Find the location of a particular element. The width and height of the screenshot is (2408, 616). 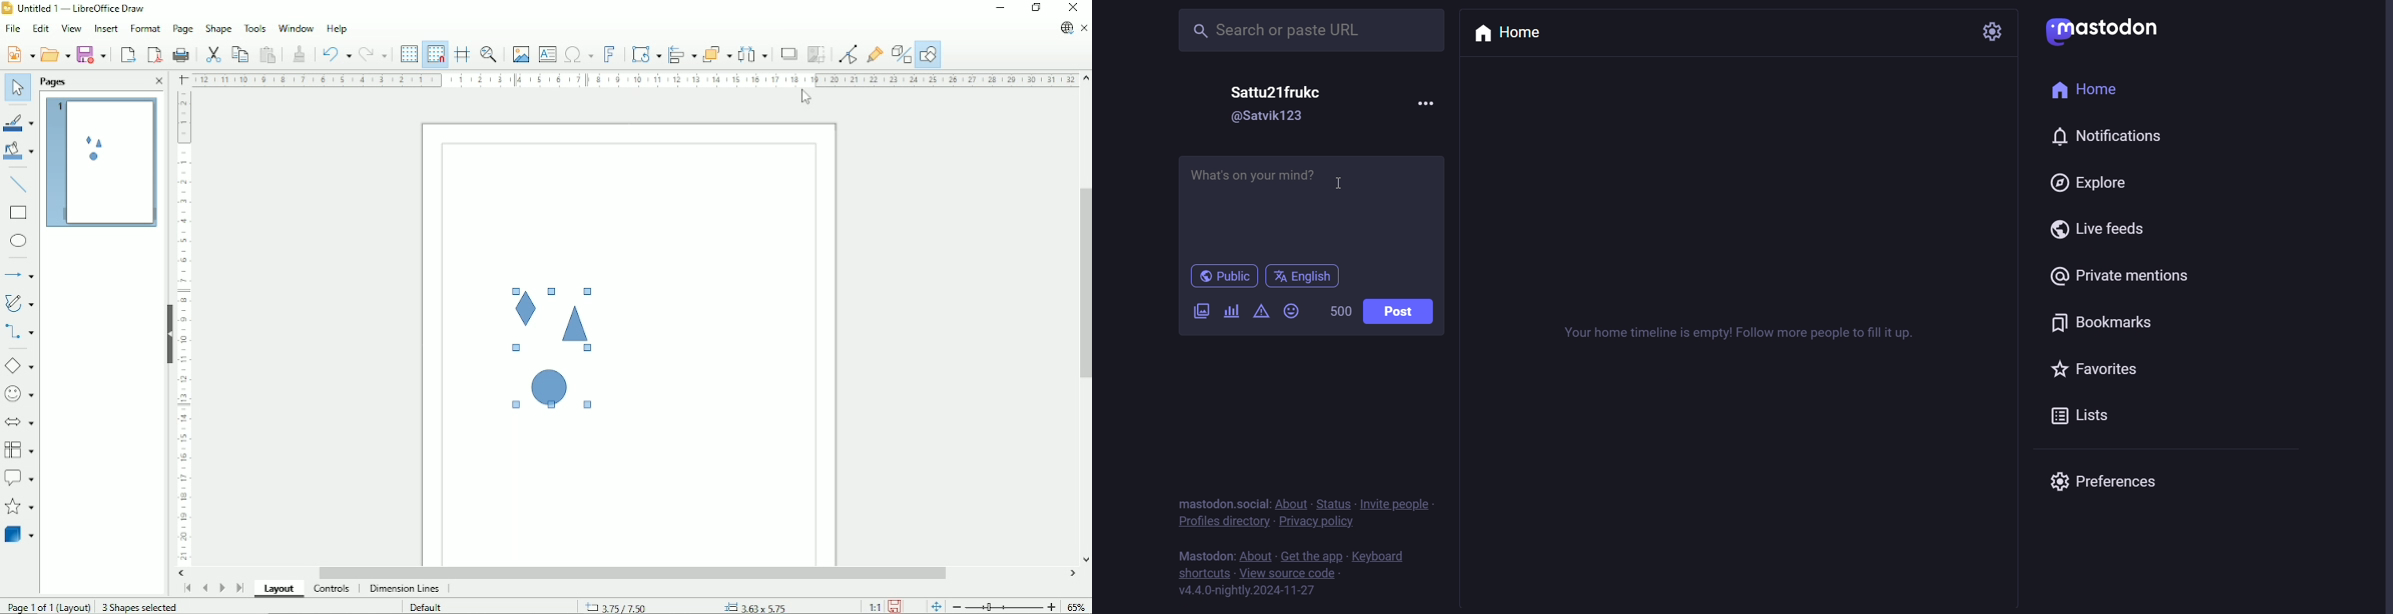

setting is located at coordinates (1992, 31).